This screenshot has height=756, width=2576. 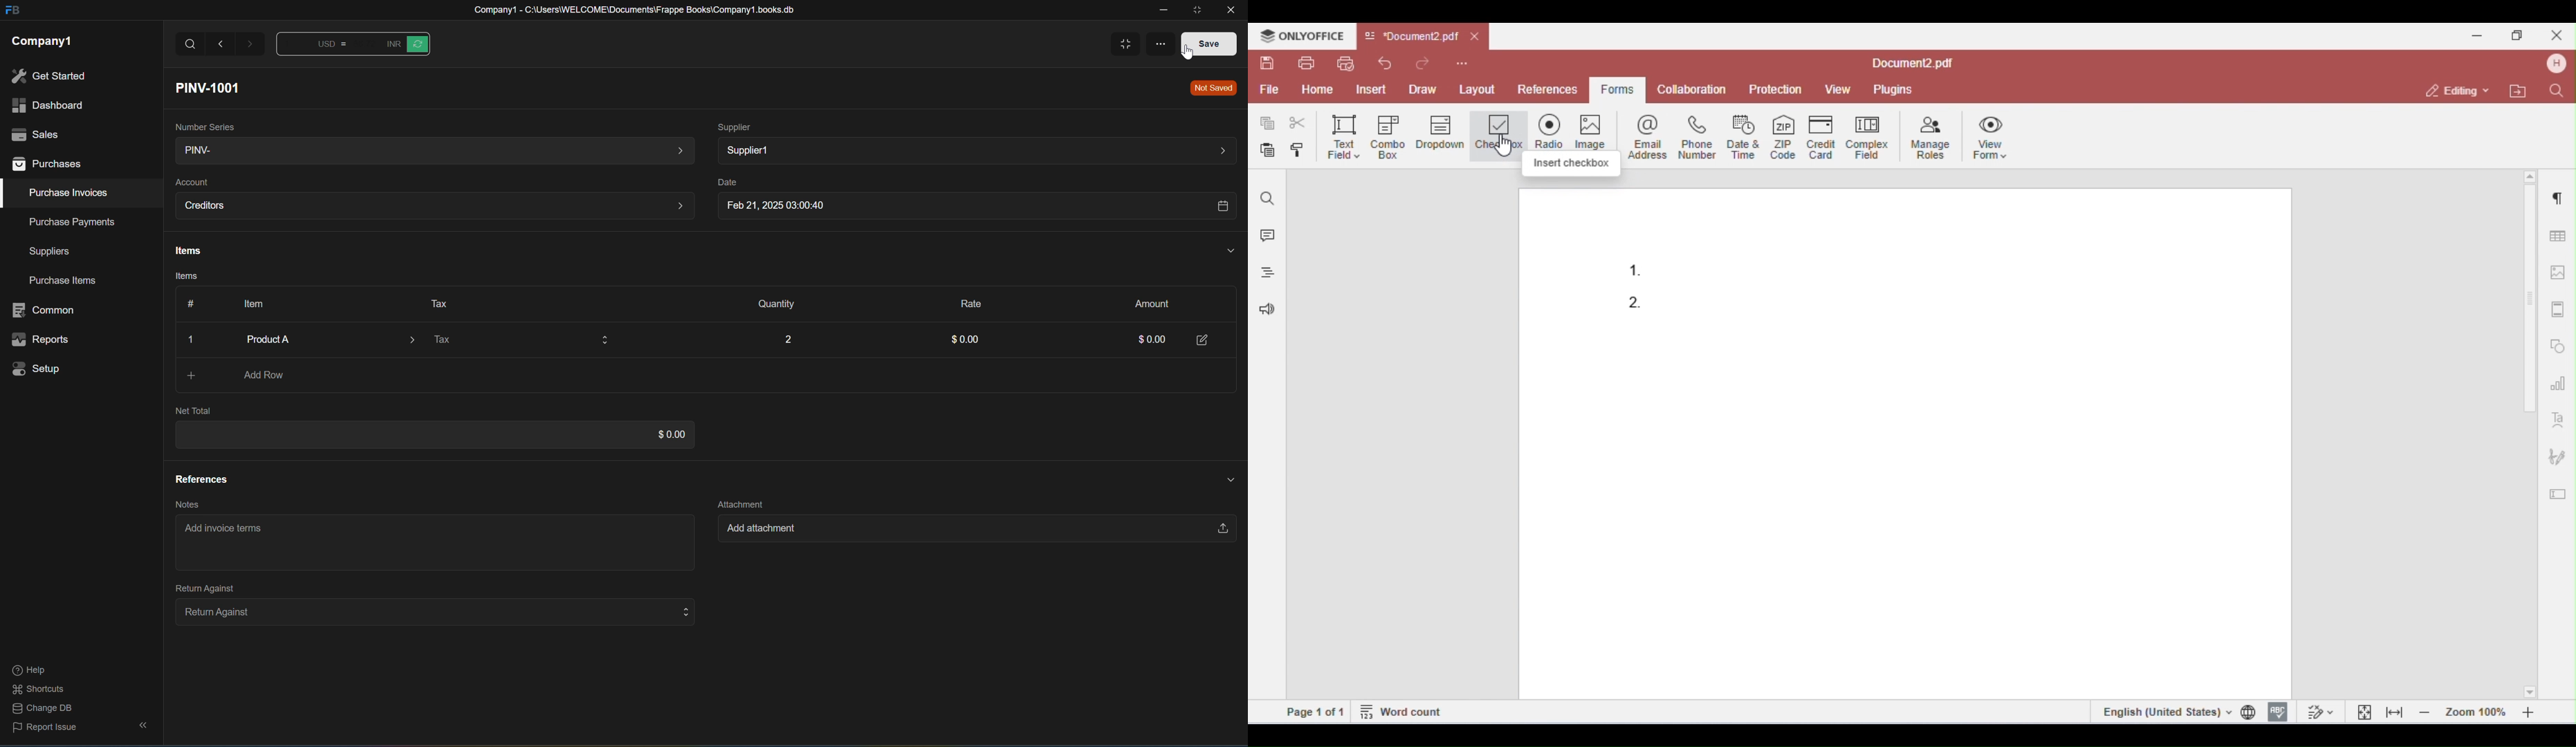 What do you see at coordinates (182, 277) in the screenshot?
I see `Items` at bounding box center [182, 277].